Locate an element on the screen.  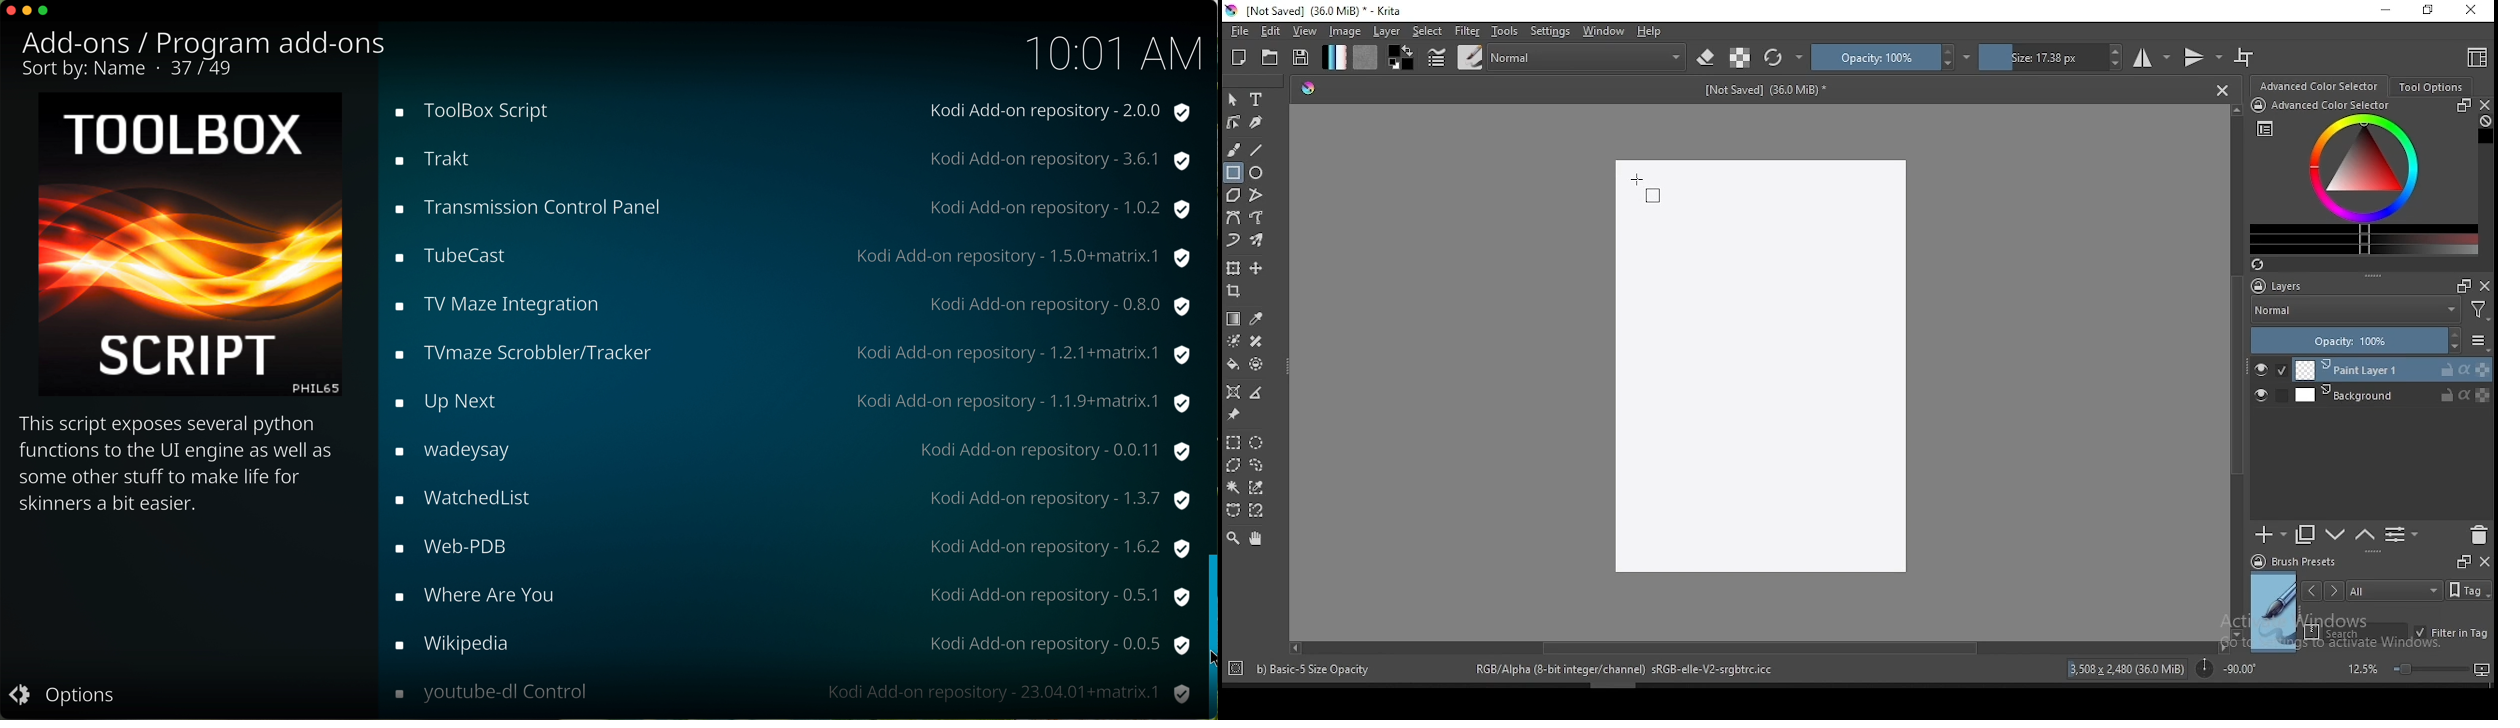
polygon tool is located at coordinates (1232, 195).